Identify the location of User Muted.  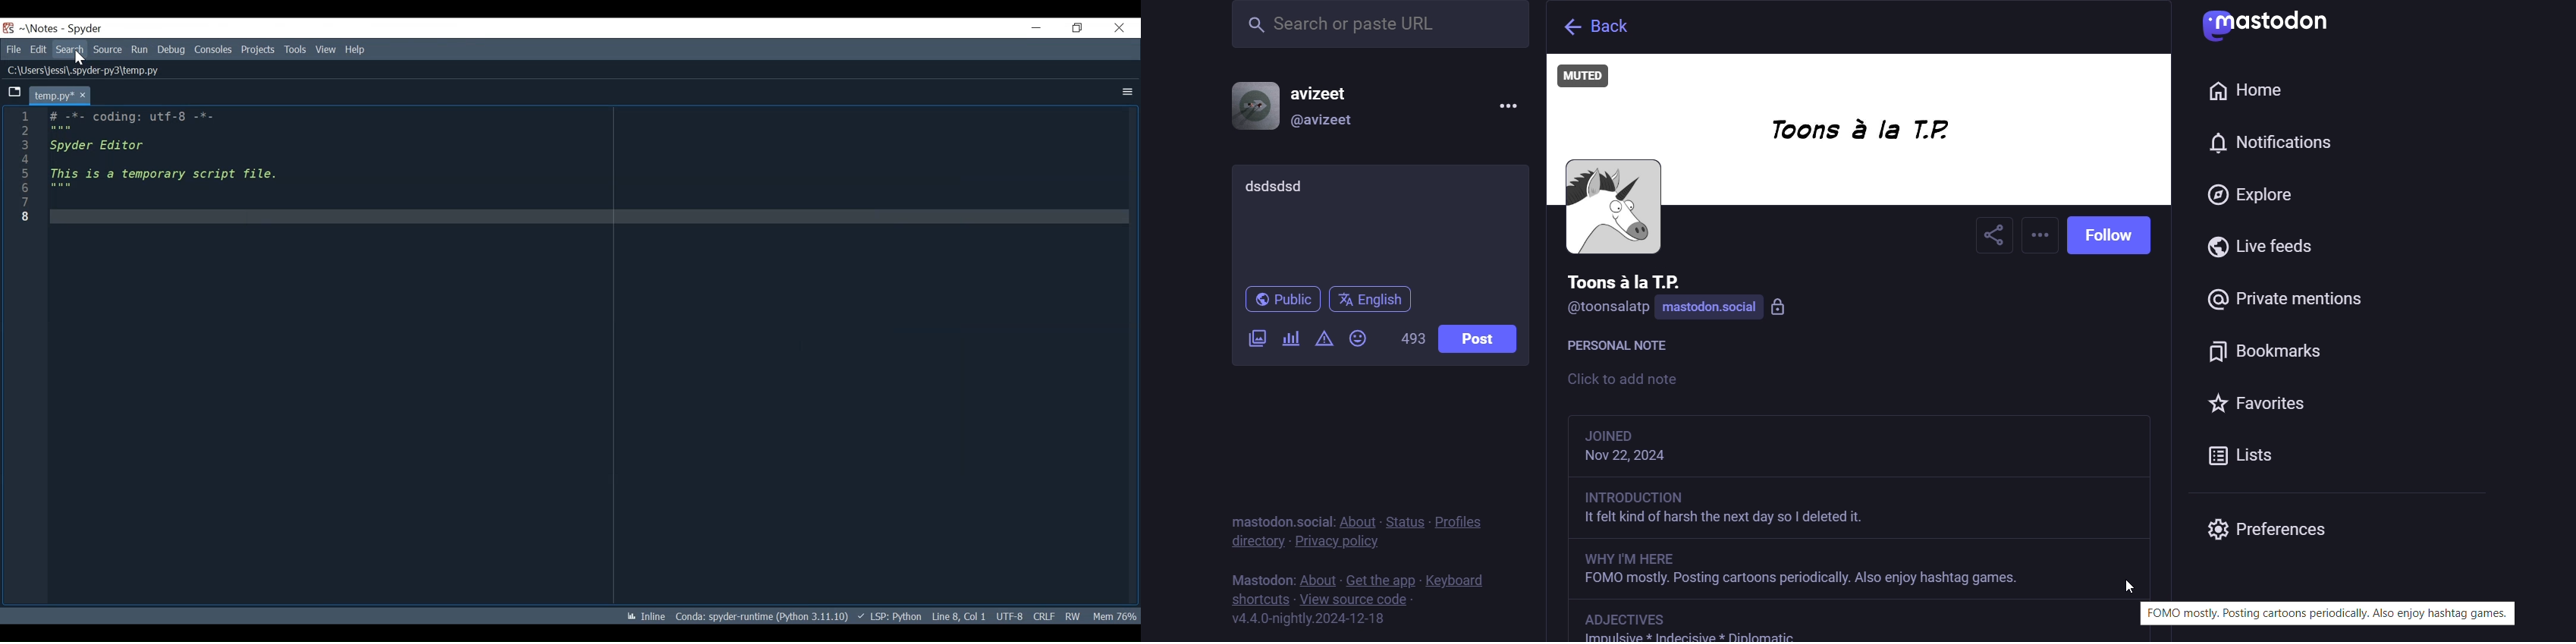
(1590, 76).